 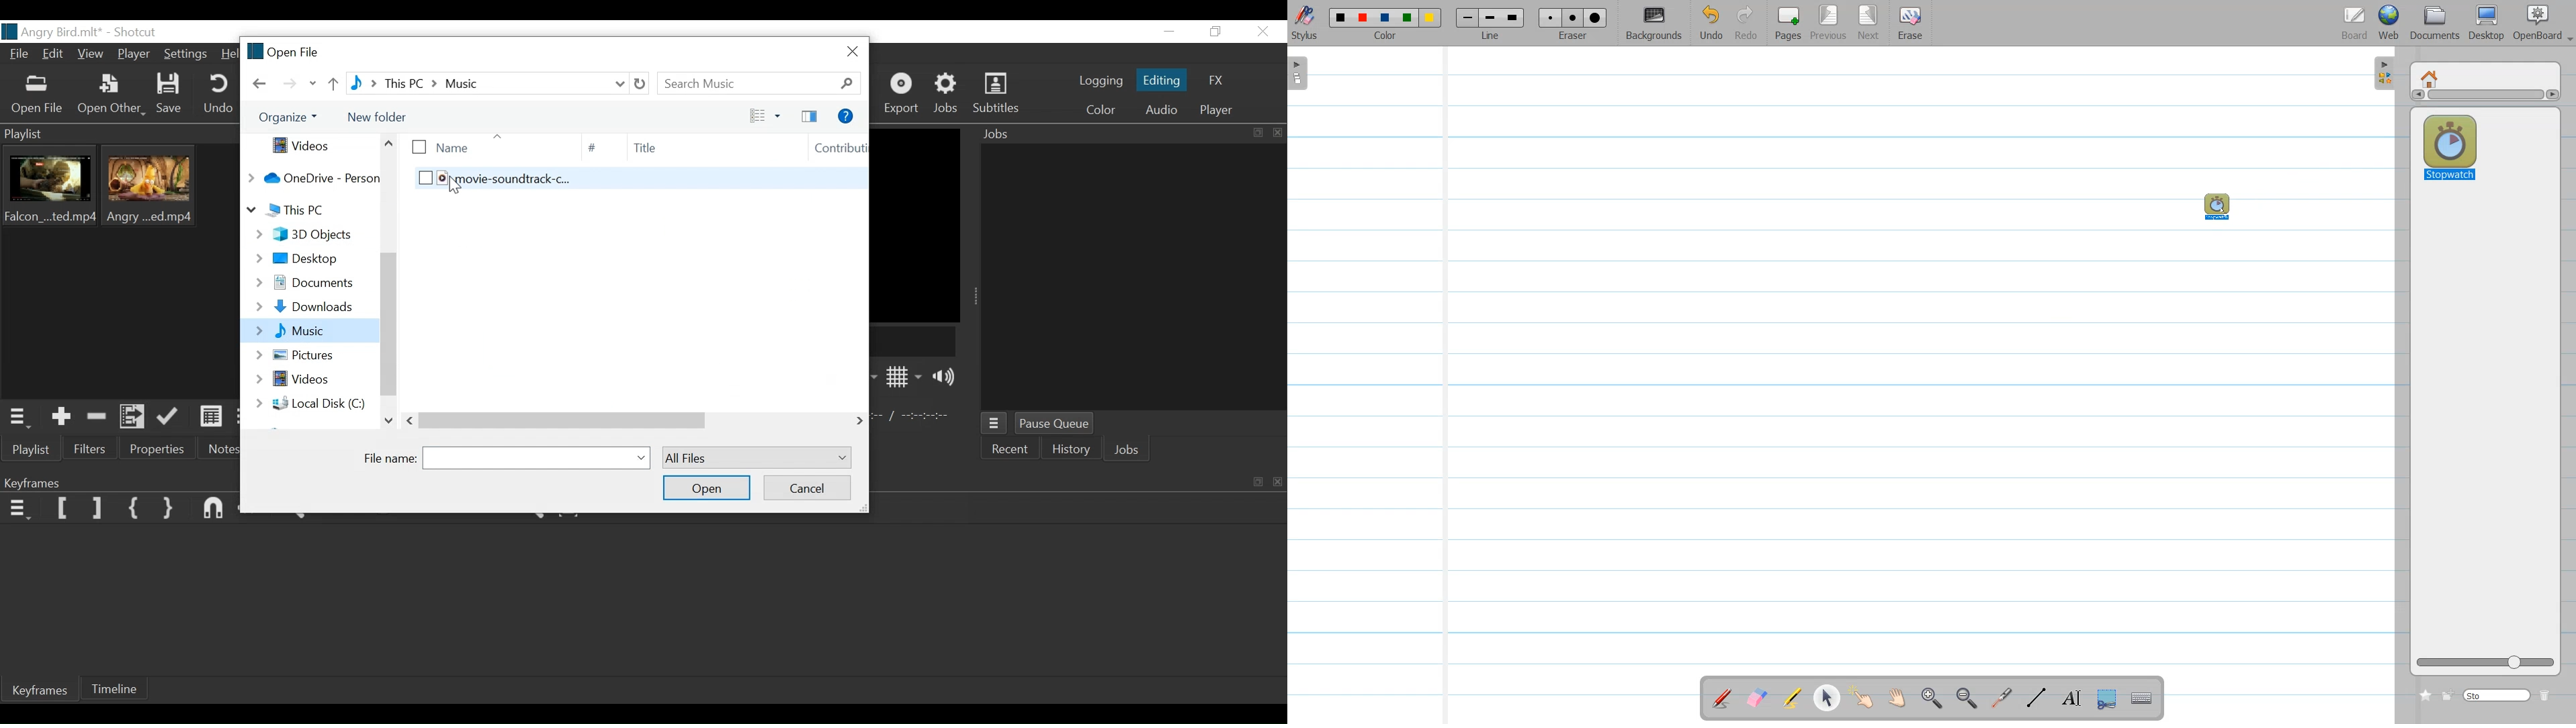 I want to click on File Name, so click(x=392, y=457).